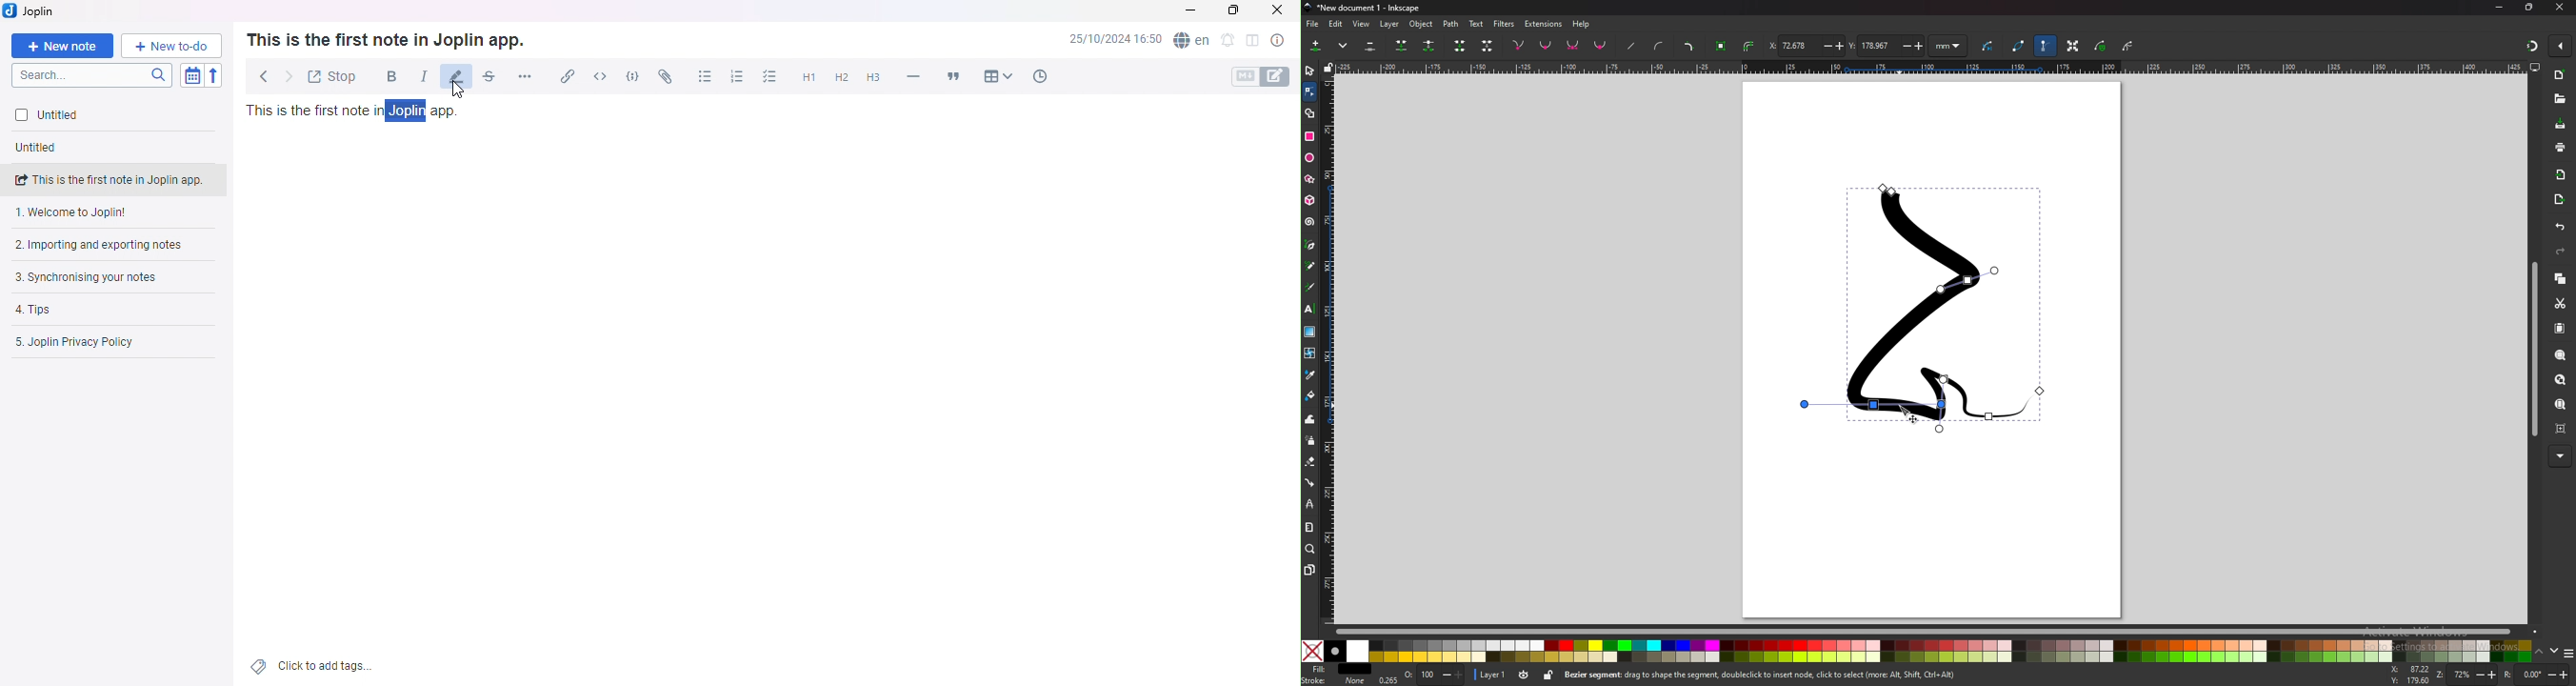 Image resolution: width=2576 pixels, height=700 pixels. What do you see at coordinates (95, 75) in the screenshot?
I see `Search` at bounding box center [95, 75].